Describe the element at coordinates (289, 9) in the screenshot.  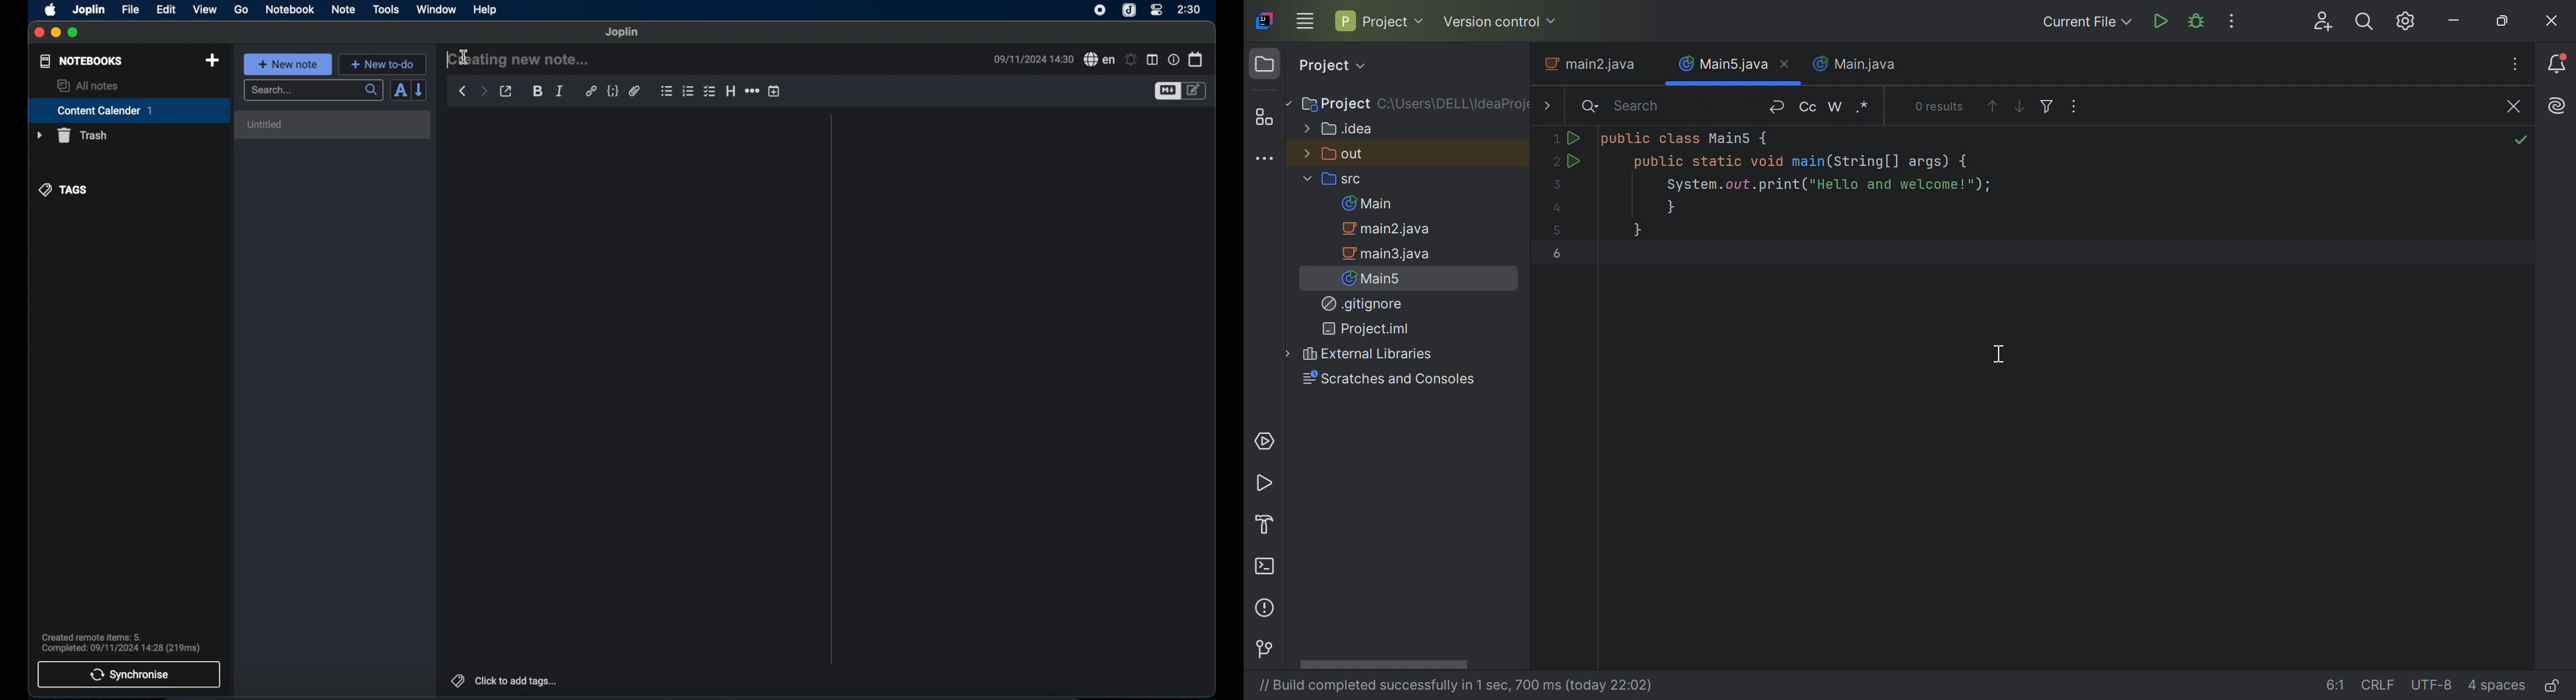
I see `notebook` at that location.